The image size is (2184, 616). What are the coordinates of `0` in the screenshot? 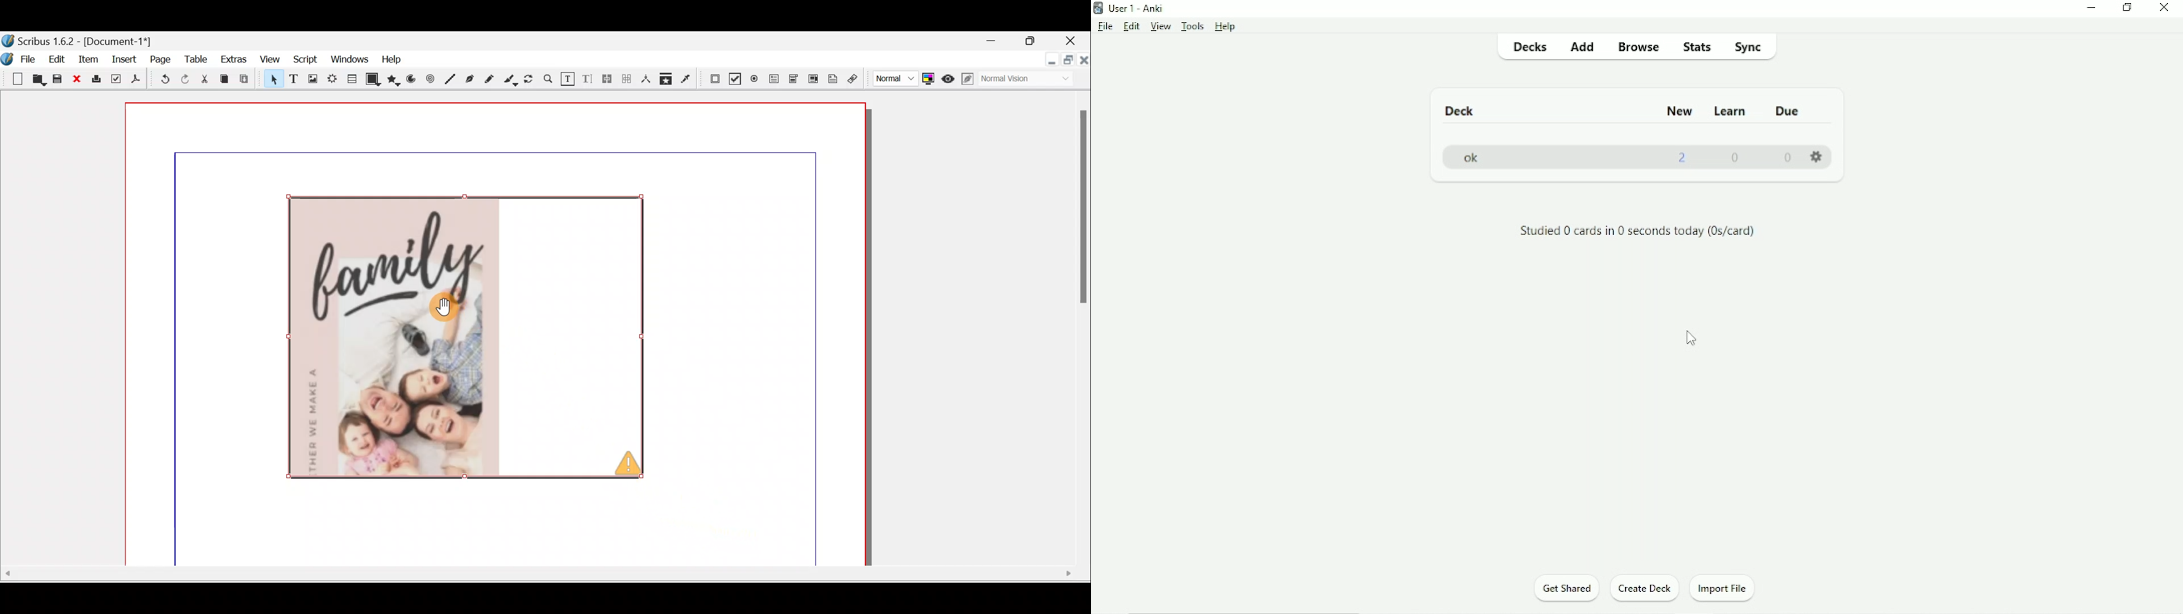 It's located at (1737, 158).